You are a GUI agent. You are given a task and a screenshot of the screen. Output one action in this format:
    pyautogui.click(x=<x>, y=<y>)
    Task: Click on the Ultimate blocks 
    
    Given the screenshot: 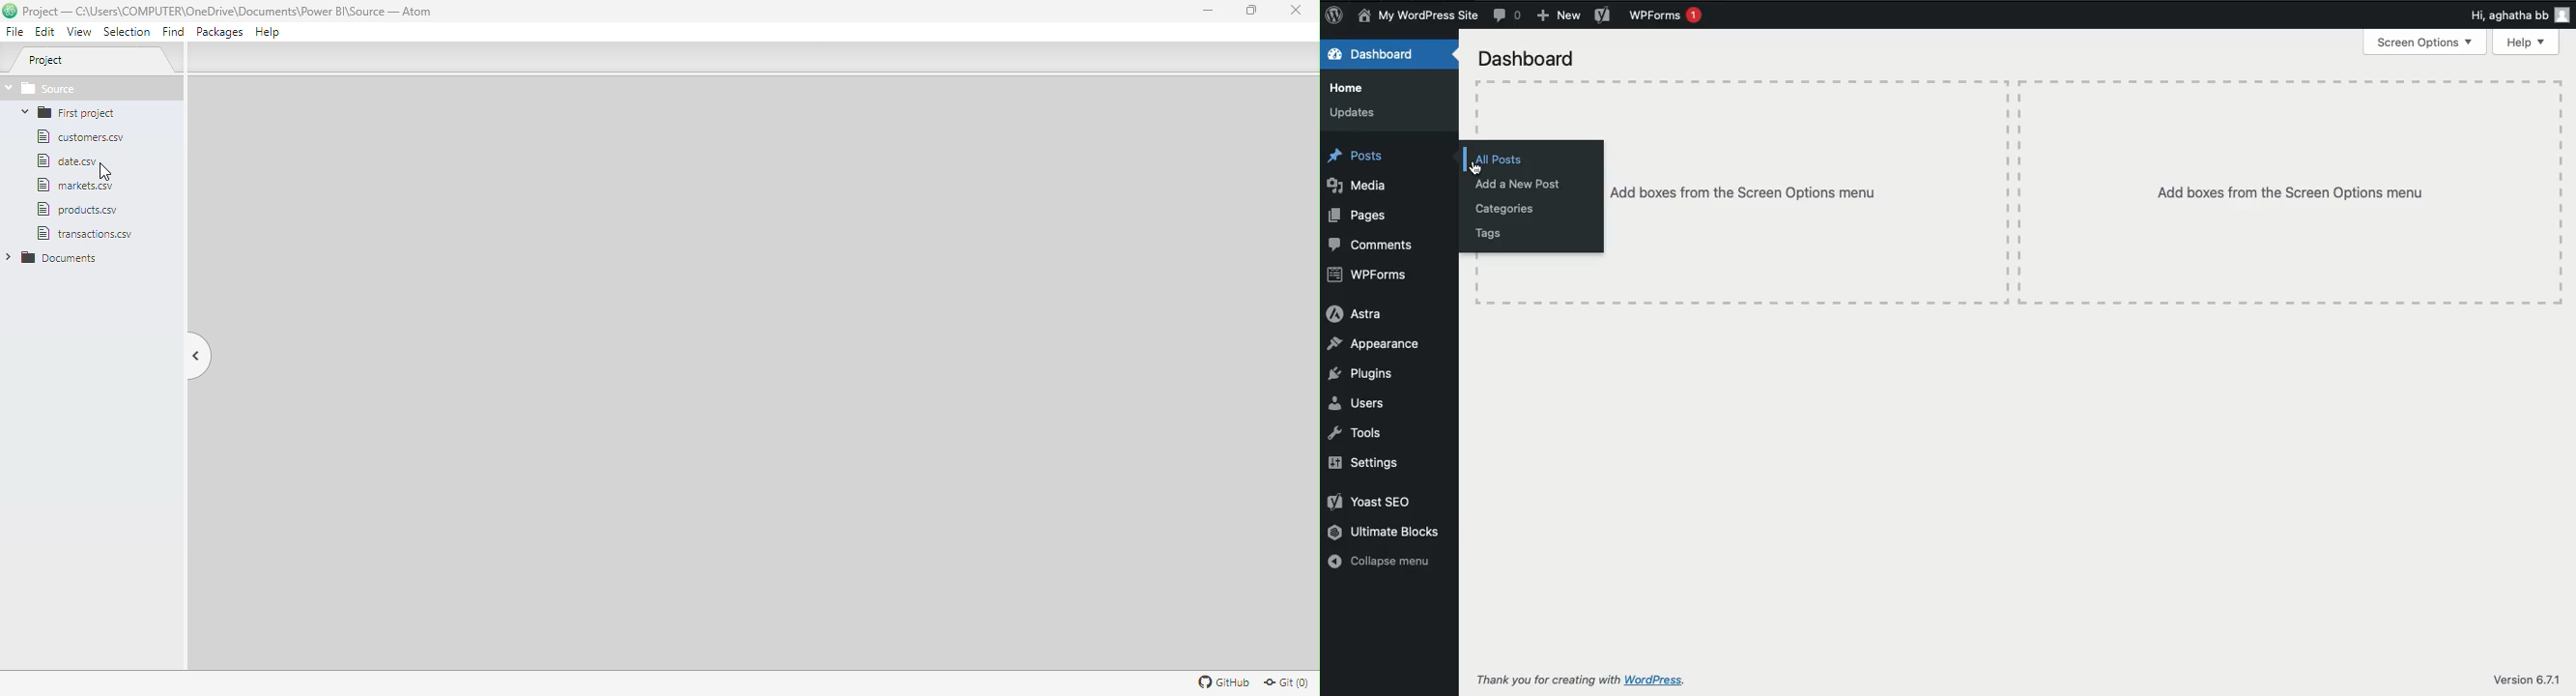 What is the action you would take?
    pyautogui.click(x=1391, y=533)
    